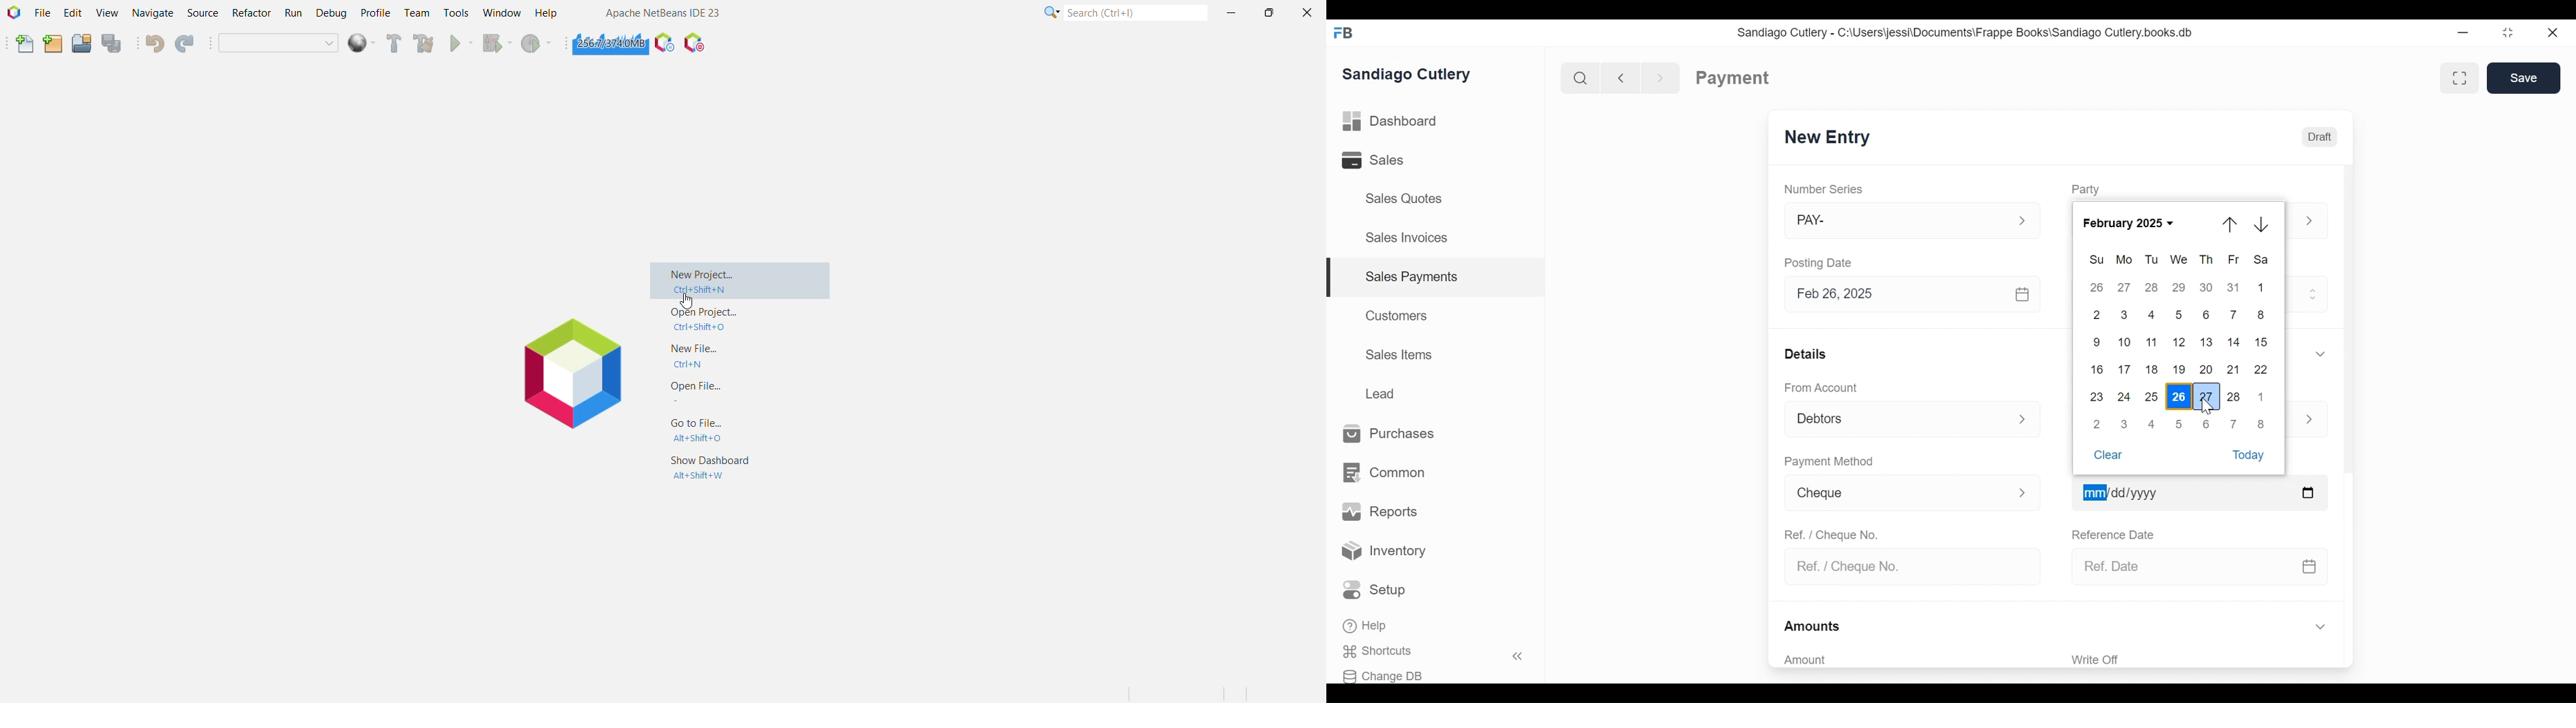 This screenshot has width=2576, height=728. I want to click on 30, so click(2208, 286).